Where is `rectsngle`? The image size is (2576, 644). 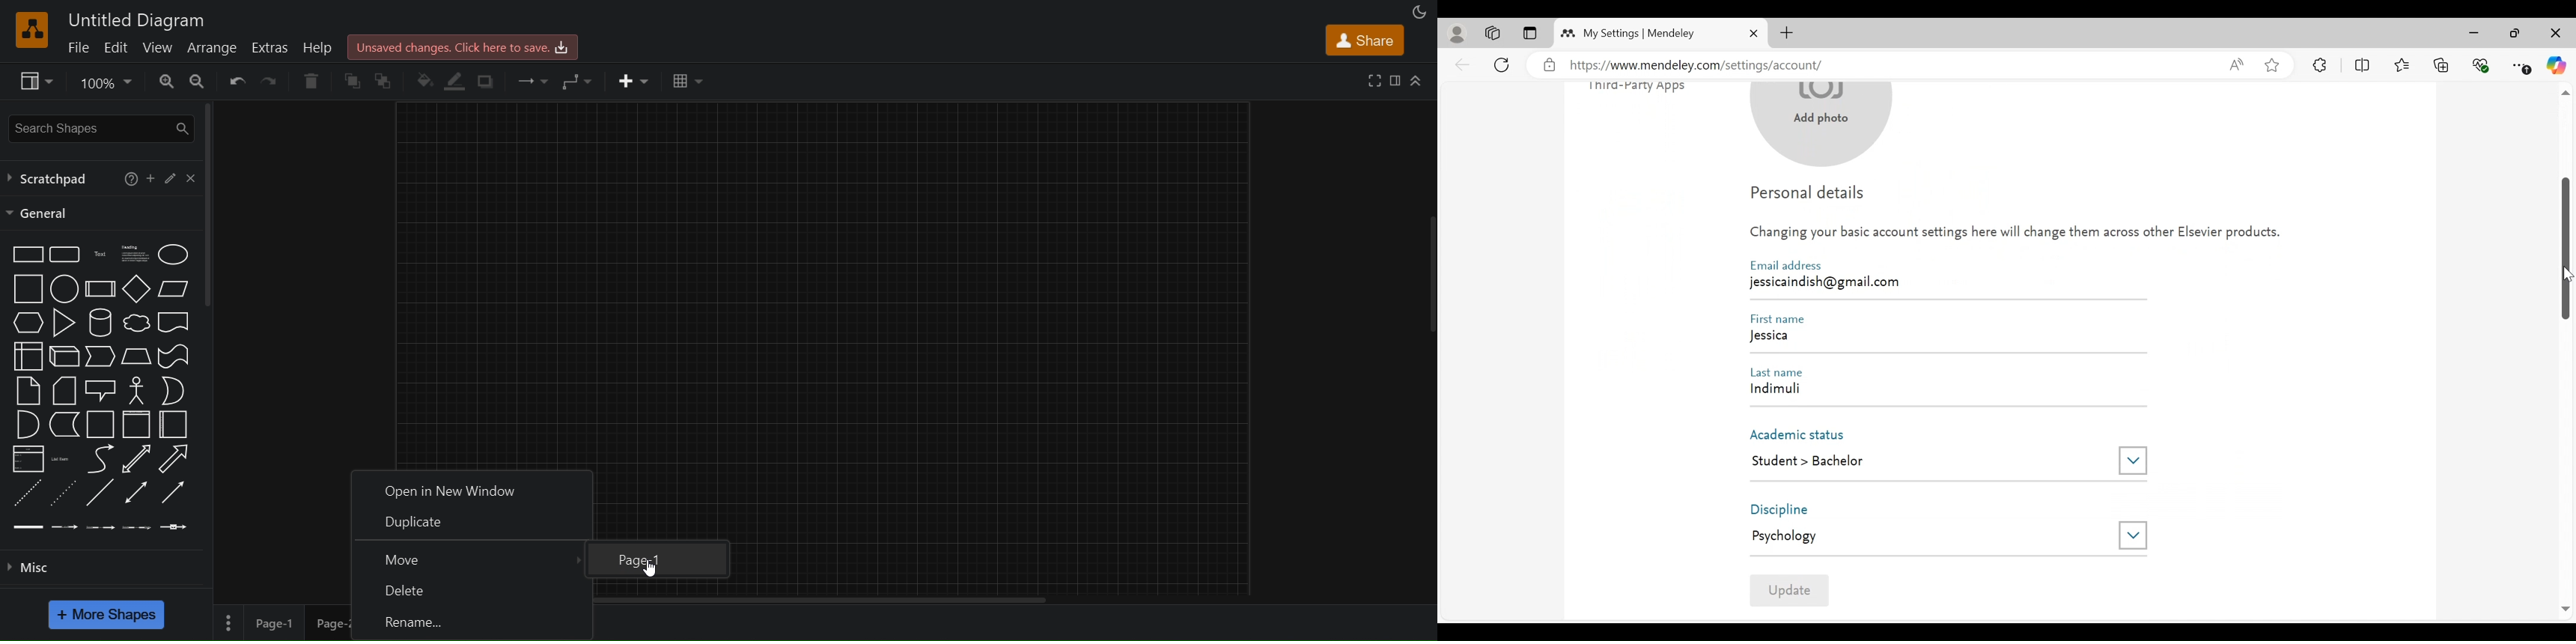 rectsngle is located at coordinates (26, 255).